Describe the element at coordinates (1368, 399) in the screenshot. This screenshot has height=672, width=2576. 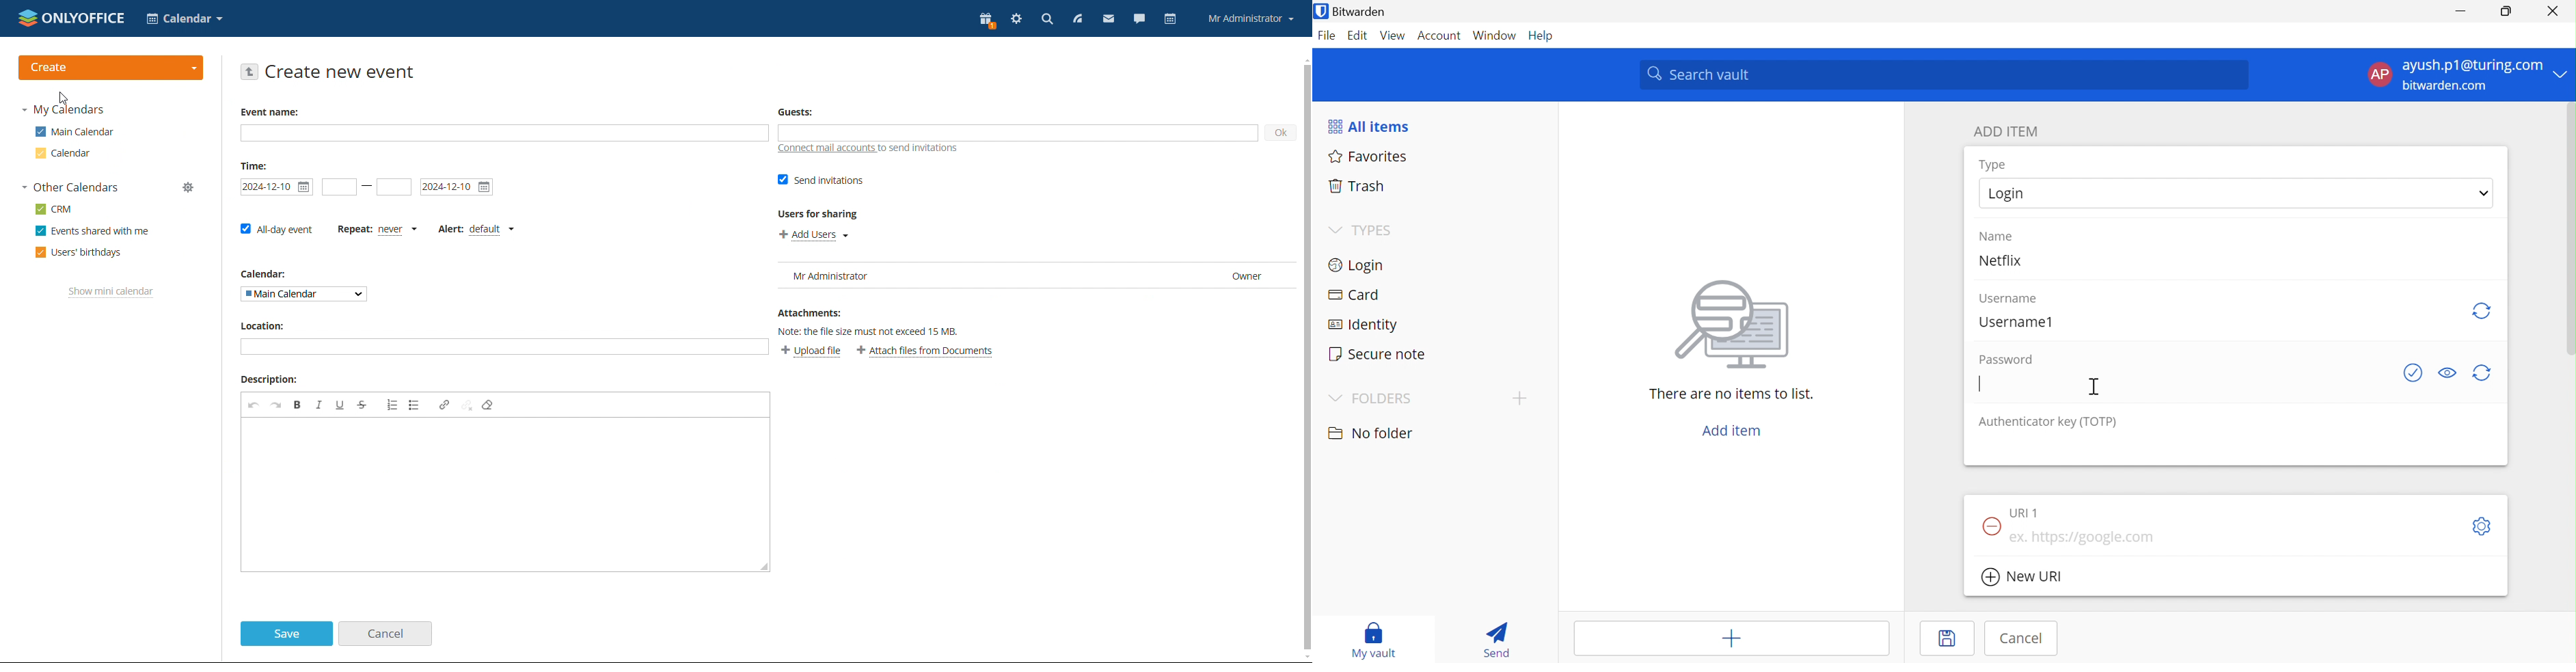
I see `FOLDERS` at that location.